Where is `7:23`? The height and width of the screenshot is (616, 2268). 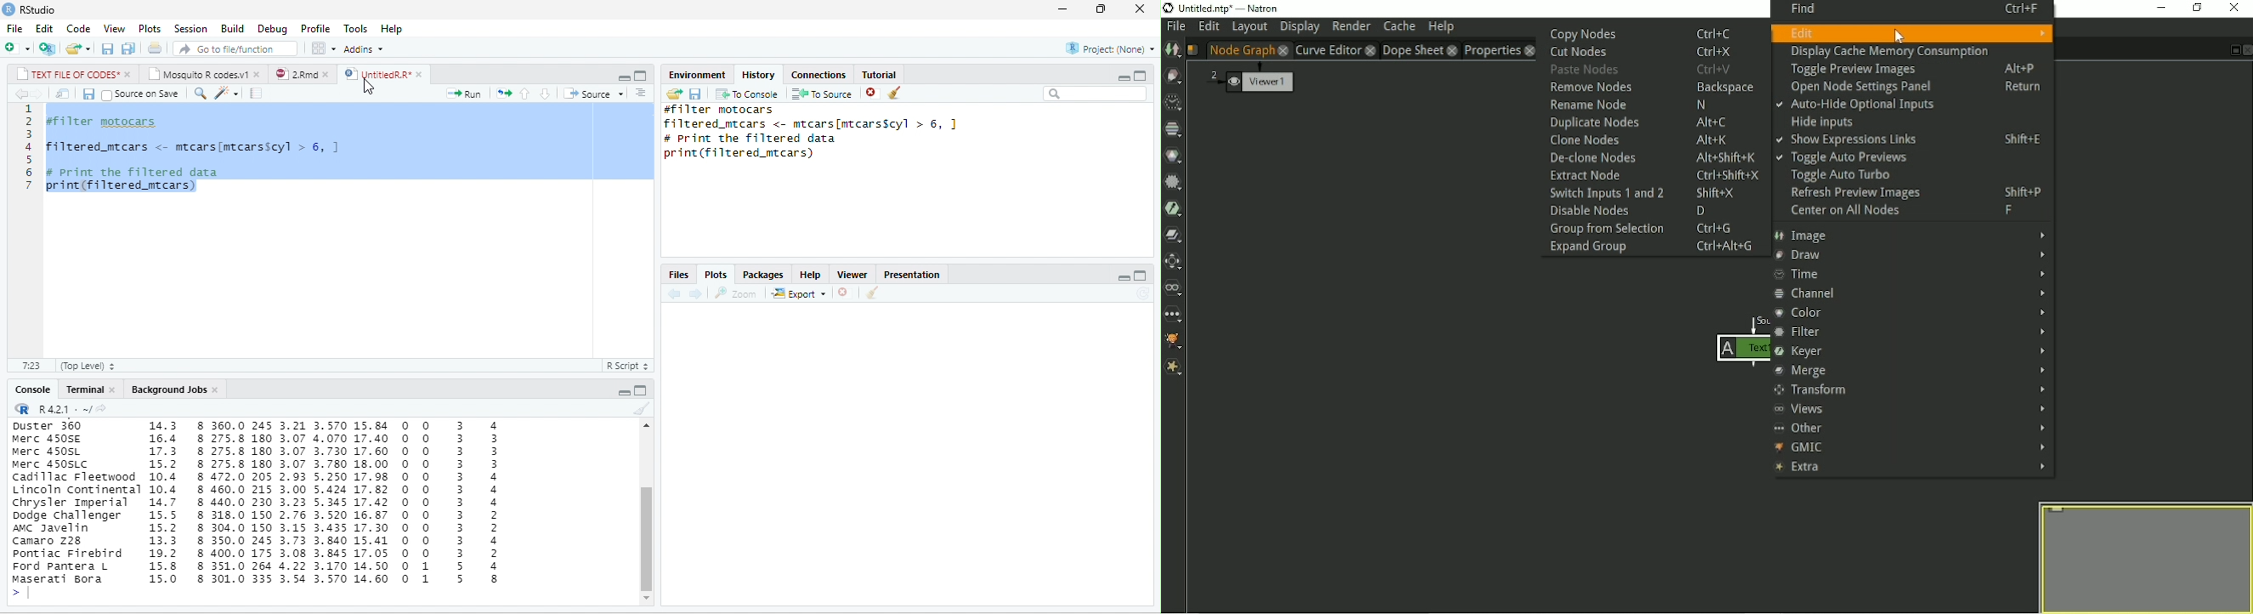
7:23 is located at coordinates (31, 366).